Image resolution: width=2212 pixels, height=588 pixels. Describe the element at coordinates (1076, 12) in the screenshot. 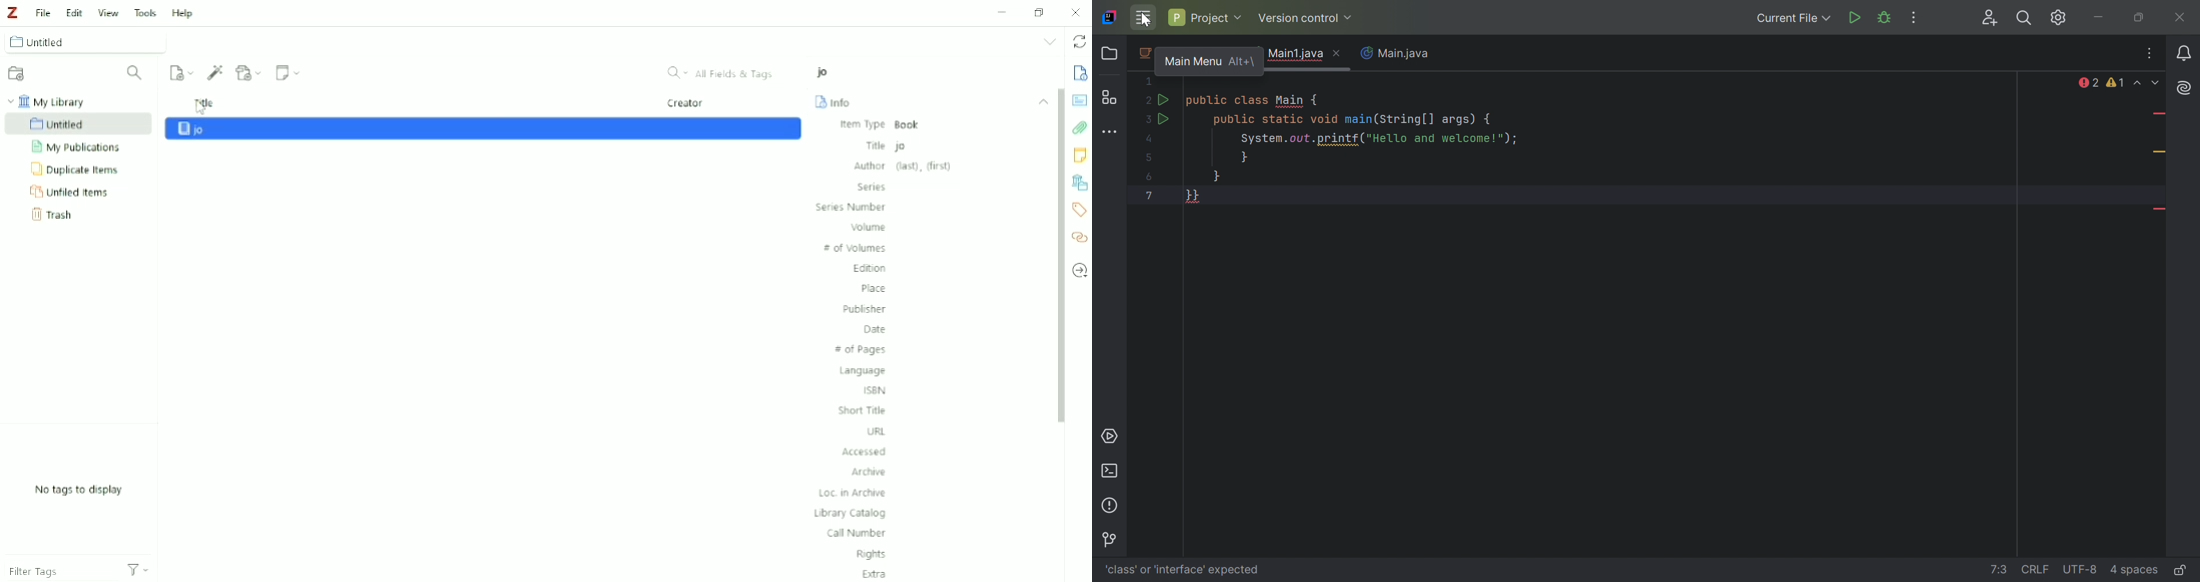

I see `Close` at that location.